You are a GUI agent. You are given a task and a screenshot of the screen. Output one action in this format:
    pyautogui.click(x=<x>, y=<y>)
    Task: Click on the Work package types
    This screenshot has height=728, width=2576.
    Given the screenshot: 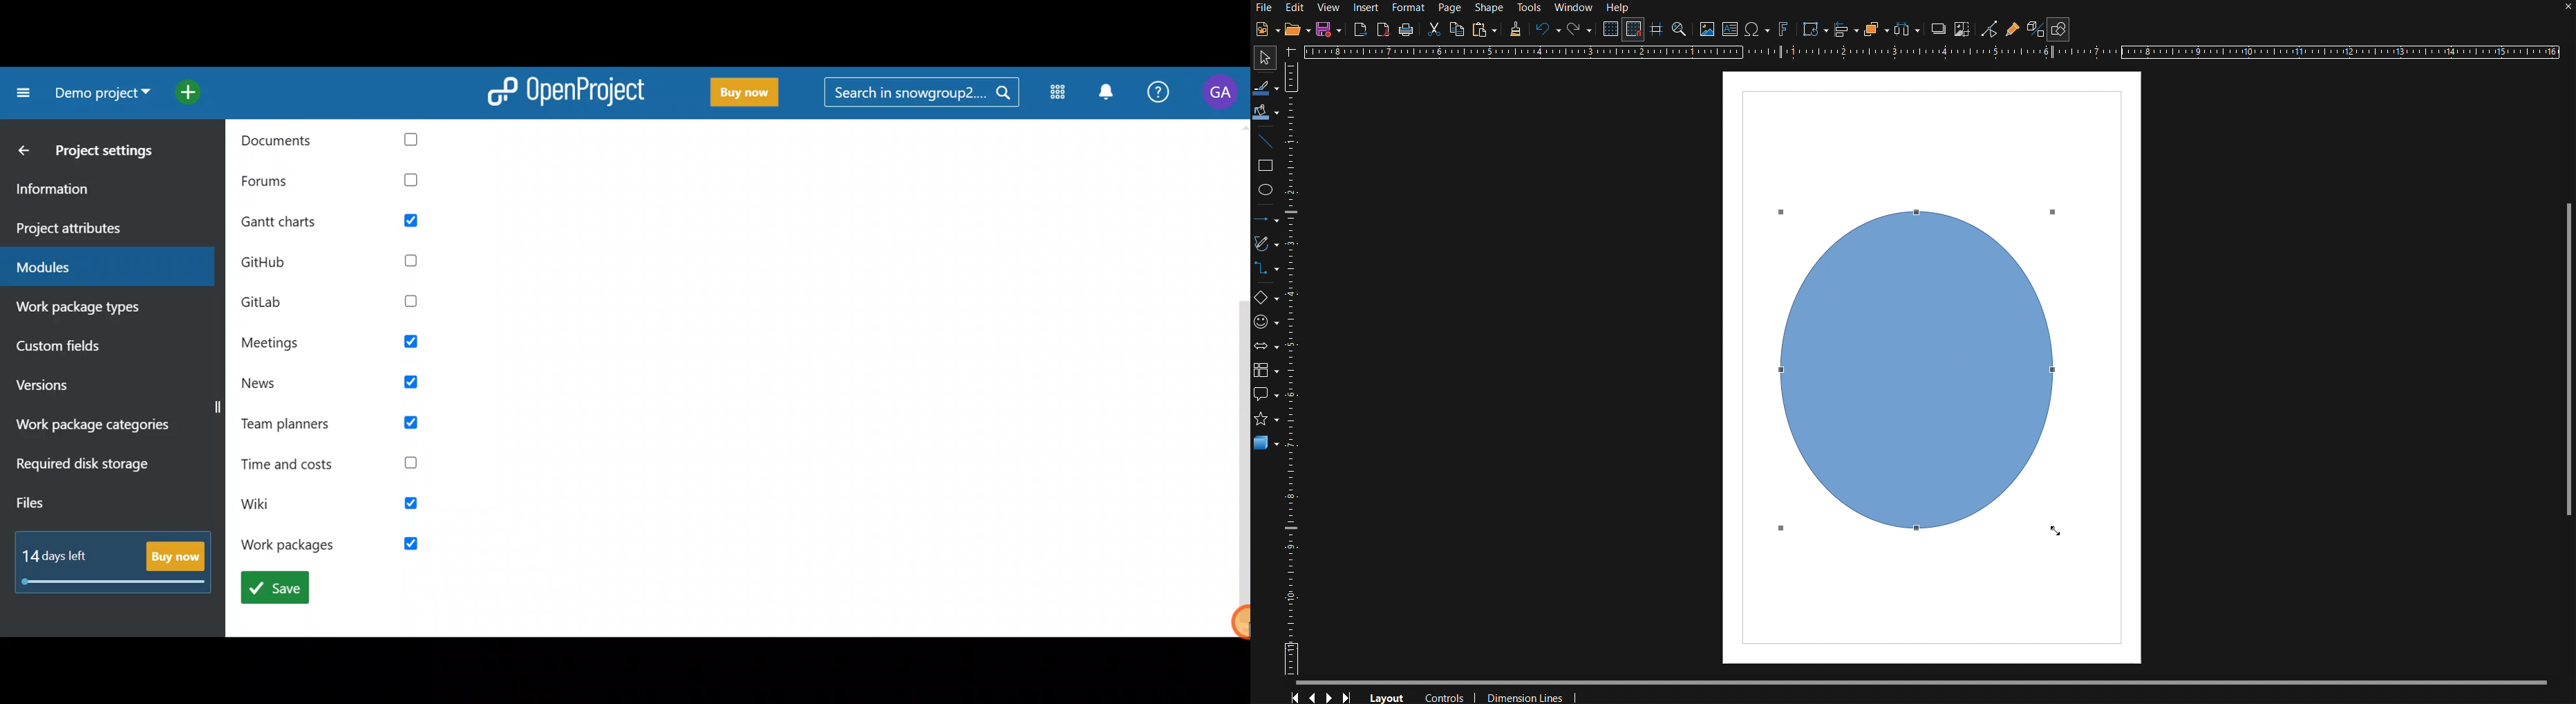 What is the action you would take?
    pyautogui.click(x=100, y=310)
    